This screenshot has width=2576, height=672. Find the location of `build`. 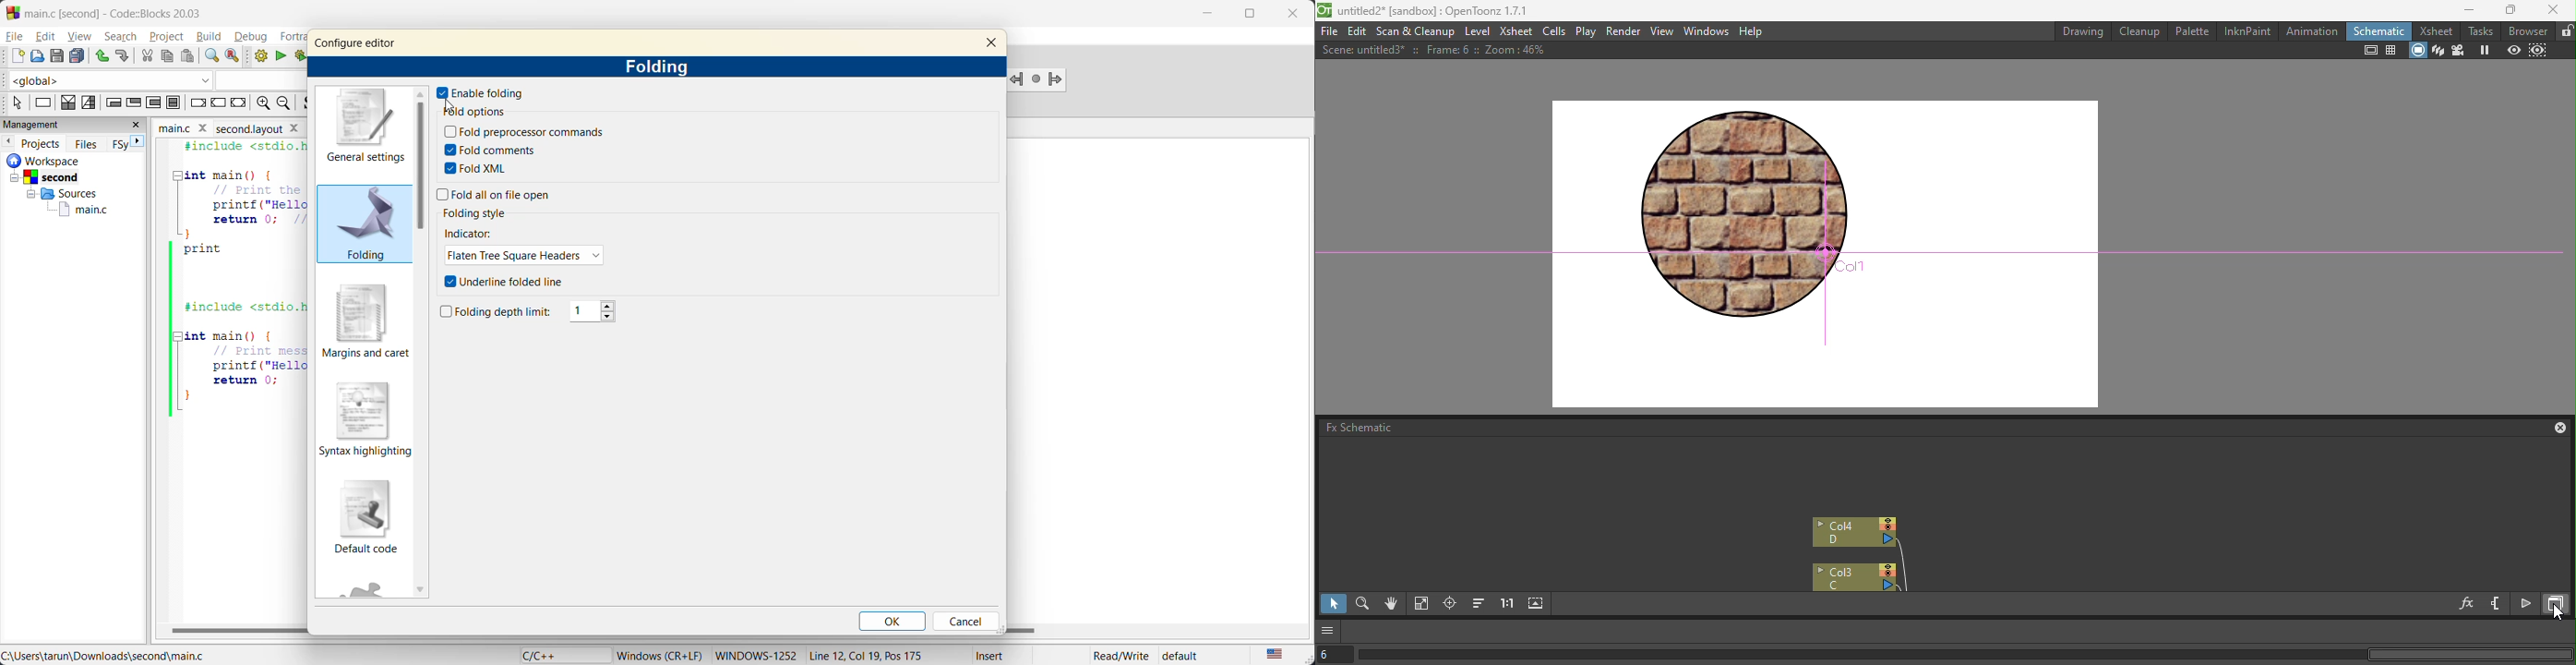

build is located at coordinates (210, 36).